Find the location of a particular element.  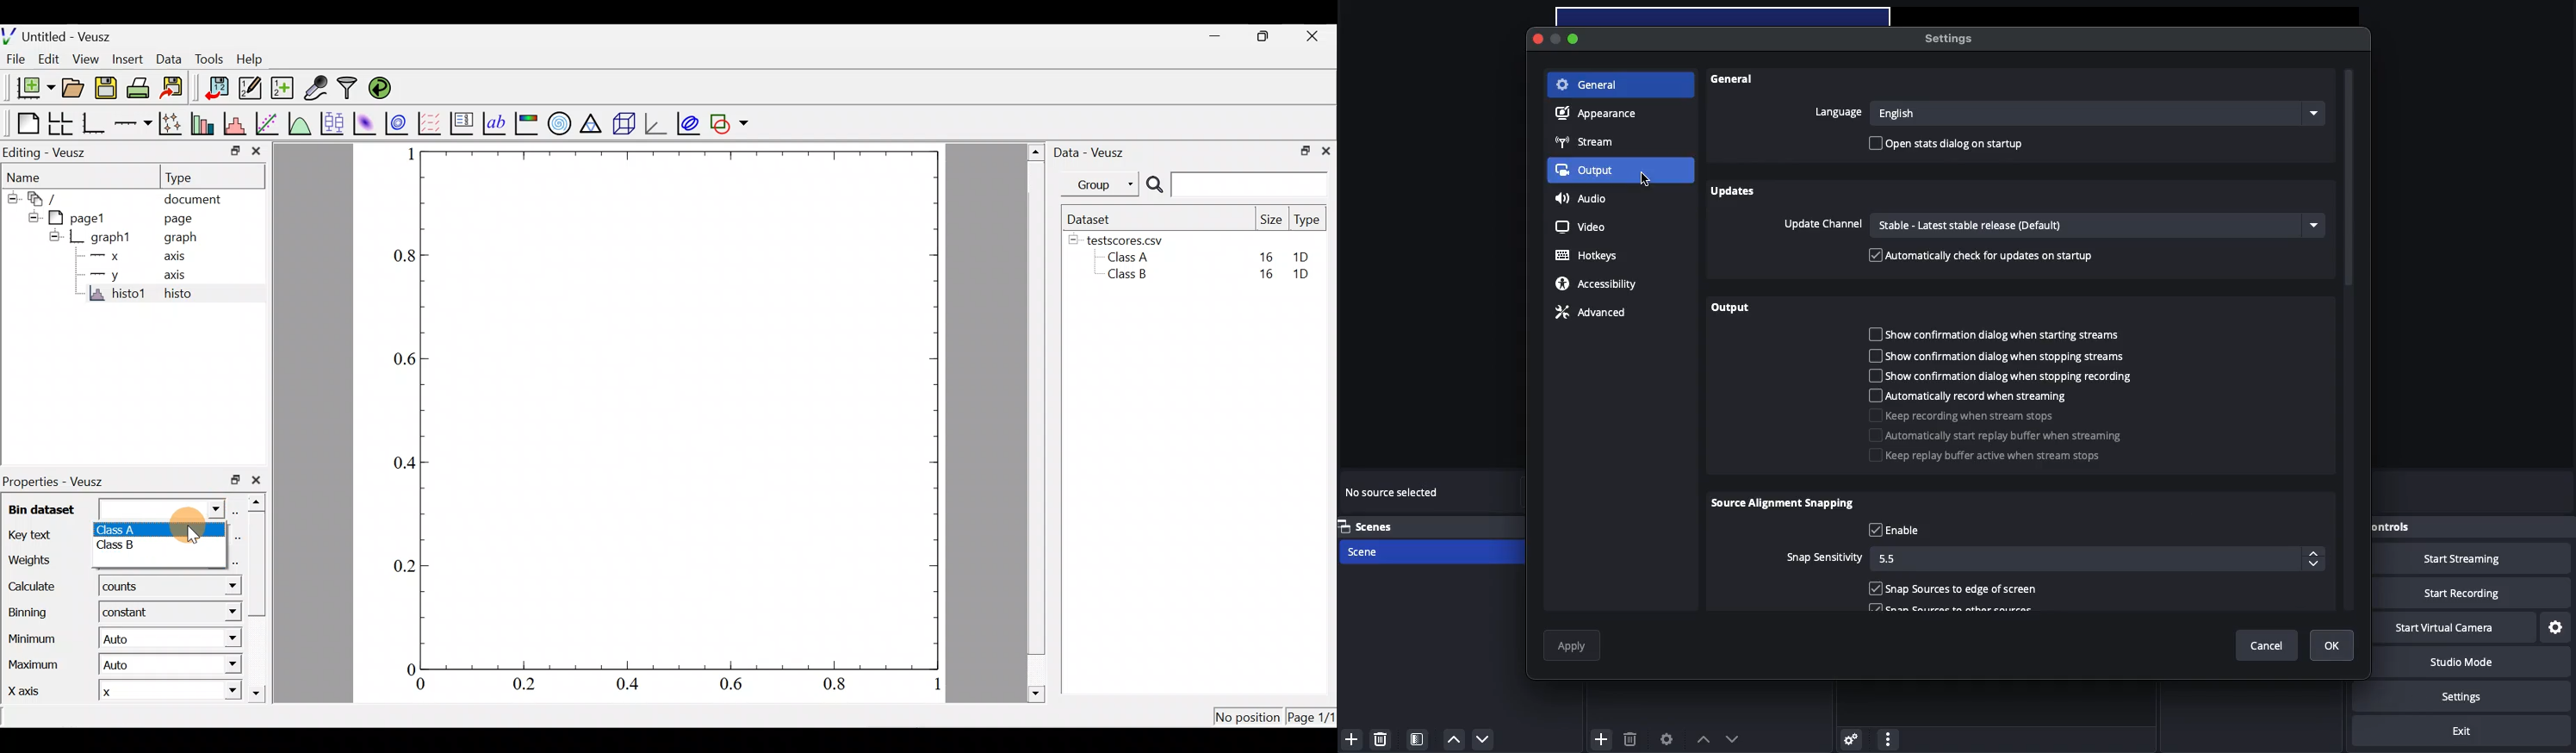

Restore down is located at coordinates (1304, 152).